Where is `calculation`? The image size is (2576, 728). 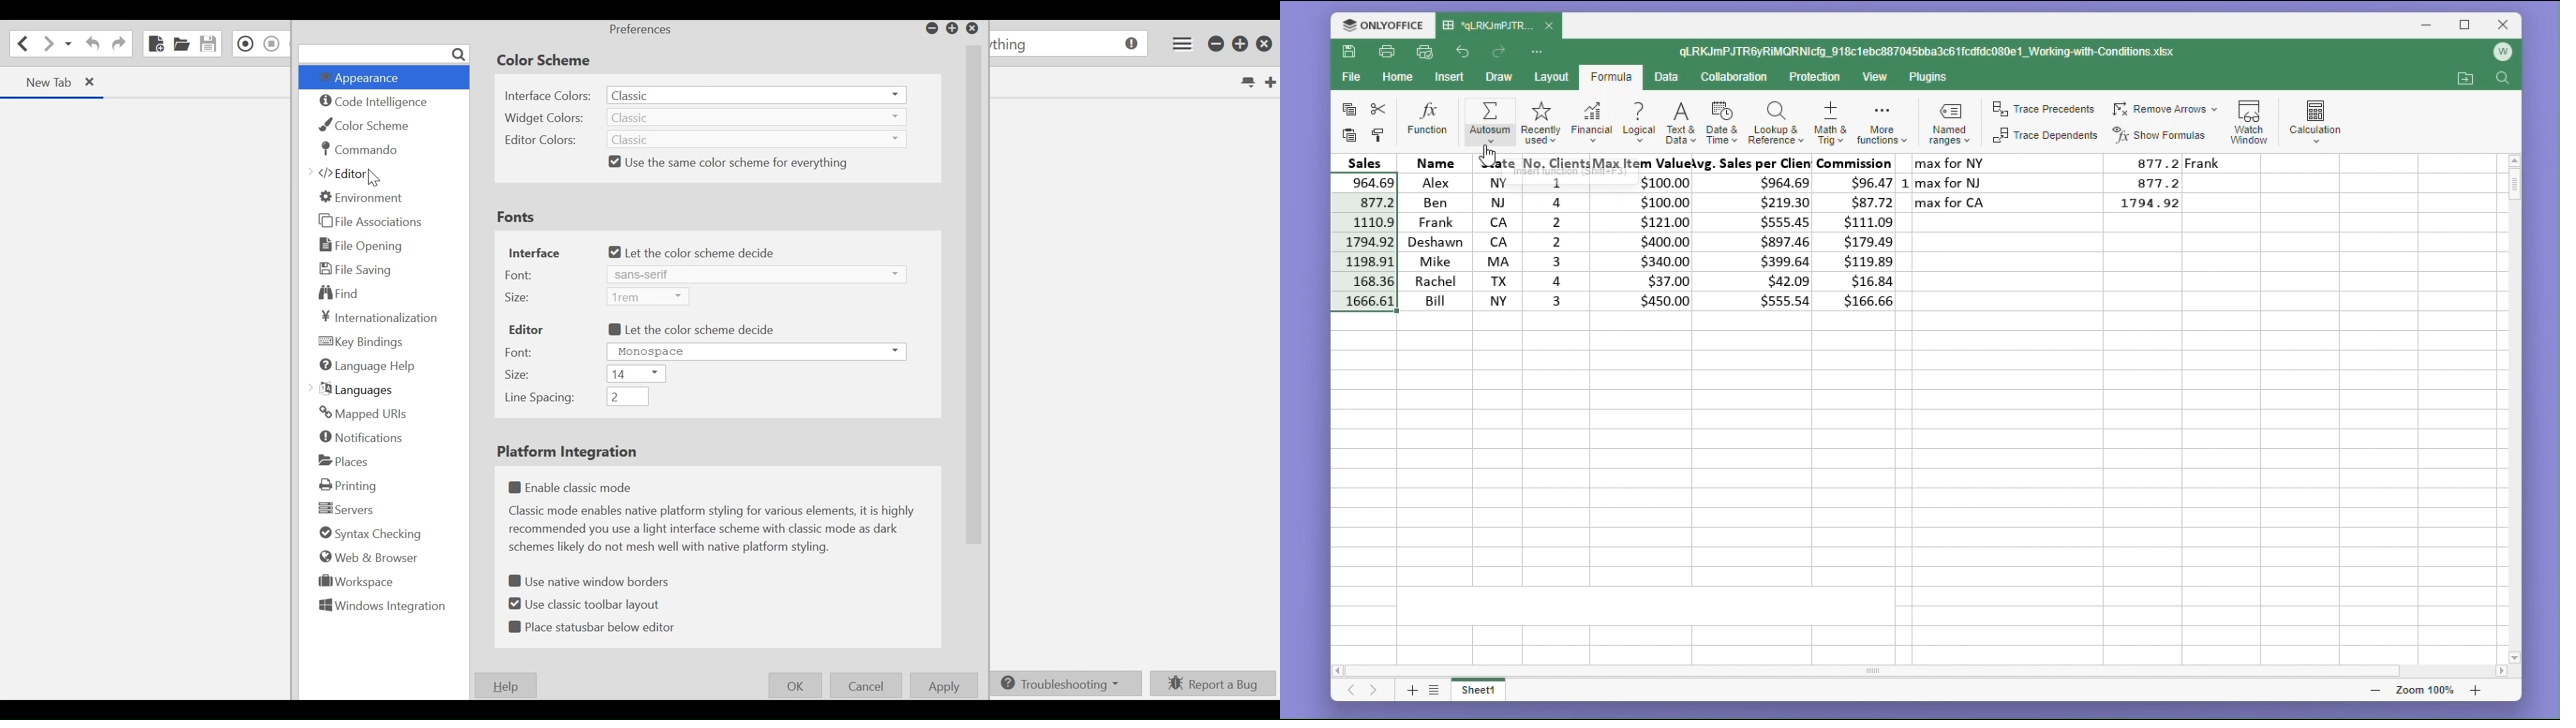
calculation is located at coordinates (2321, 118).